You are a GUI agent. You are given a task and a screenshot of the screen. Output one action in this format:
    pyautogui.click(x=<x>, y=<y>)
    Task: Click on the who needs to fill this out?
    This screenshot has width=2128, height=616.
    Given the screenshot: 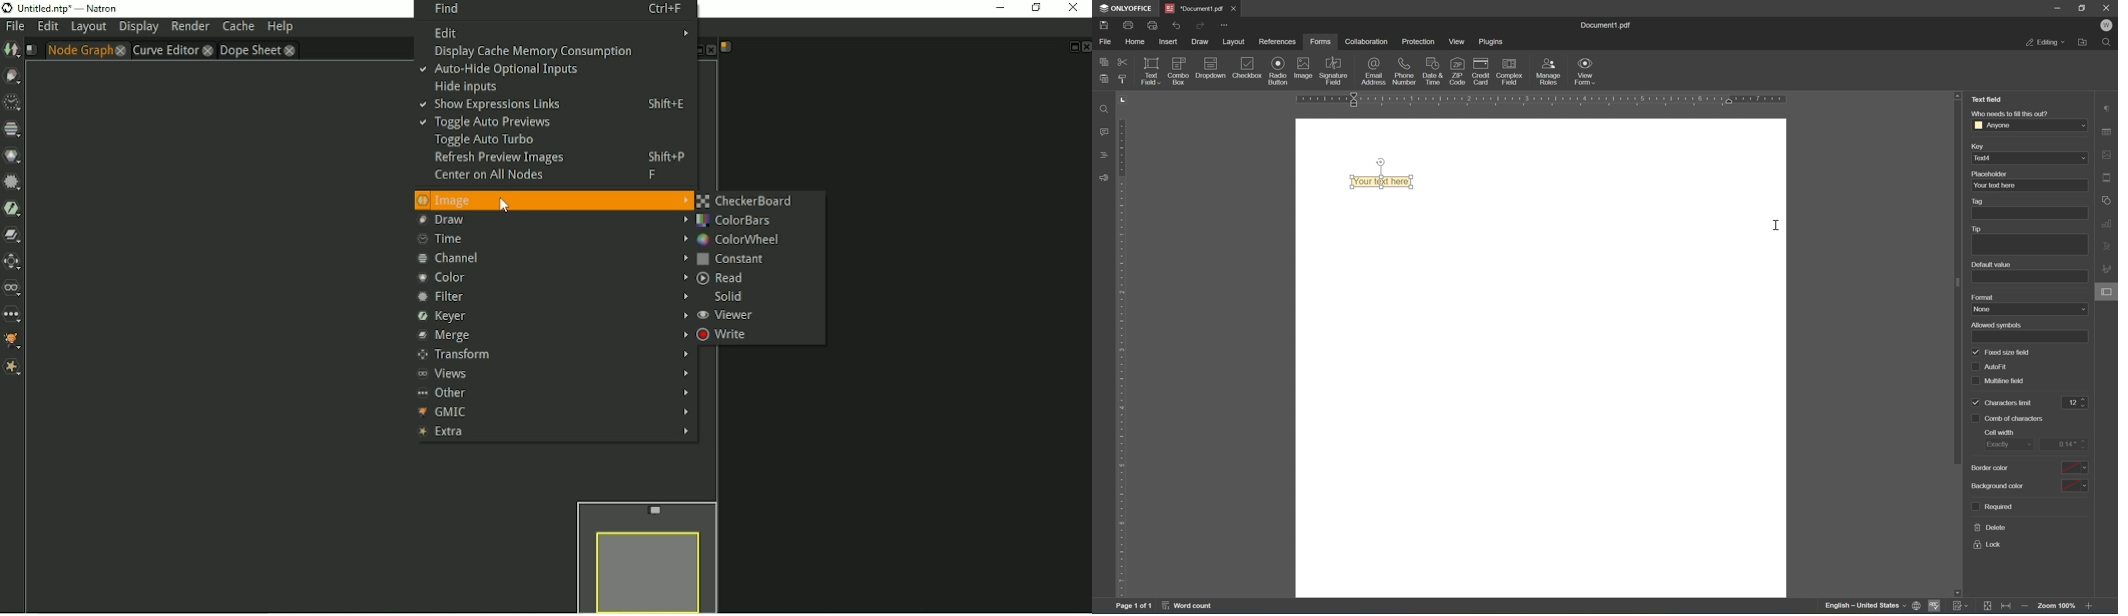 What is the action you would take?
    pyautogui.click(x=2011, y=114)
    